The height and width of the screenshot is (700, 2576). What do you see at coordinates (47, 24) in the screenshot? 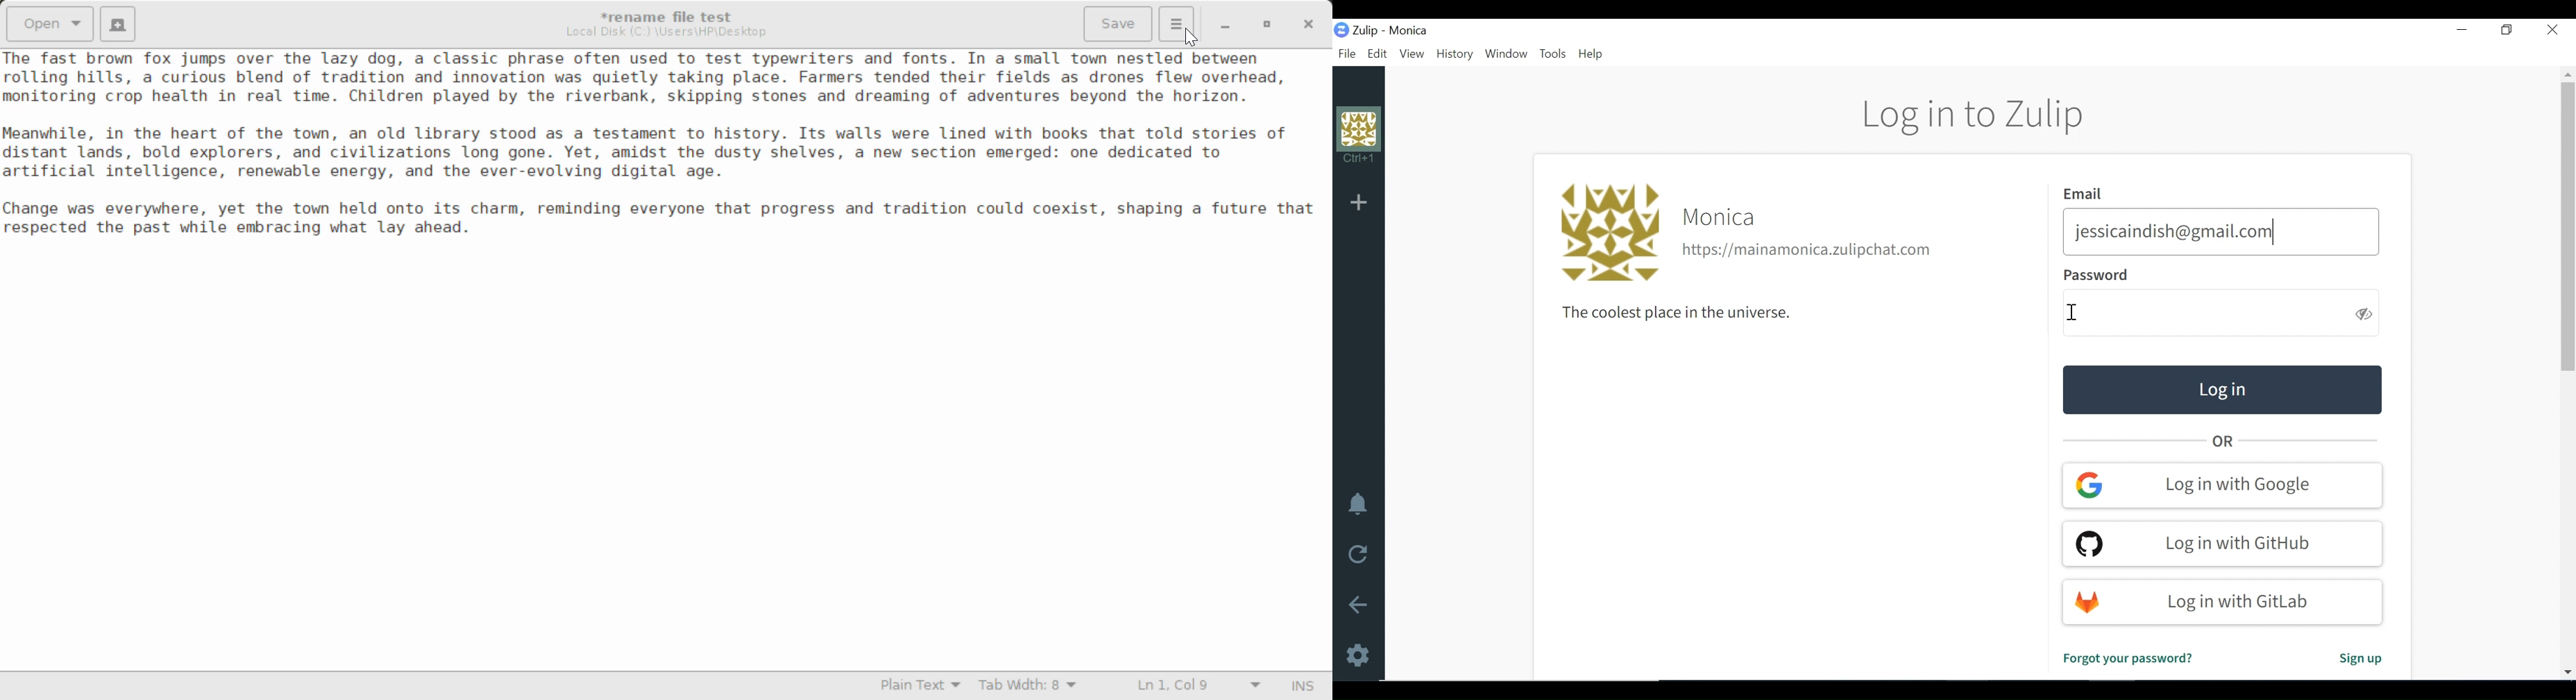
I see `Open Document` at bounding box center [47, 24].